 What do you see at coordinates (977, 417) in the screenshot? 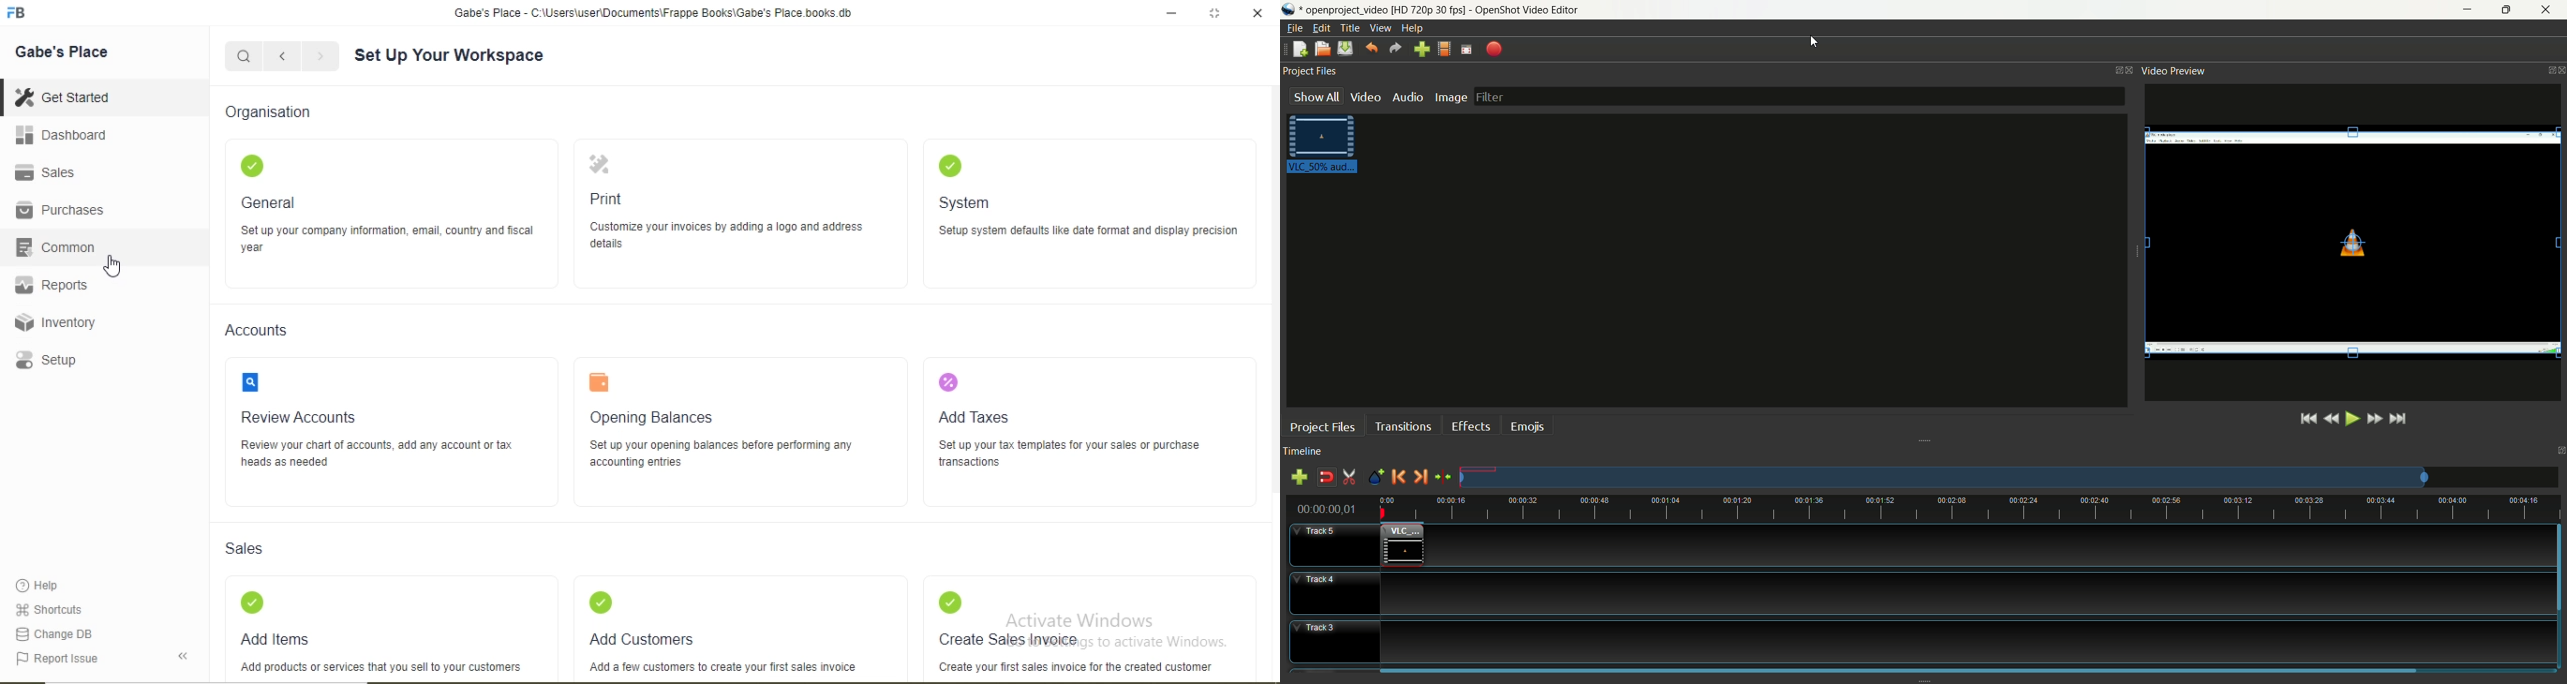
I see `Add Taxes` at bounding box center [977, 417].